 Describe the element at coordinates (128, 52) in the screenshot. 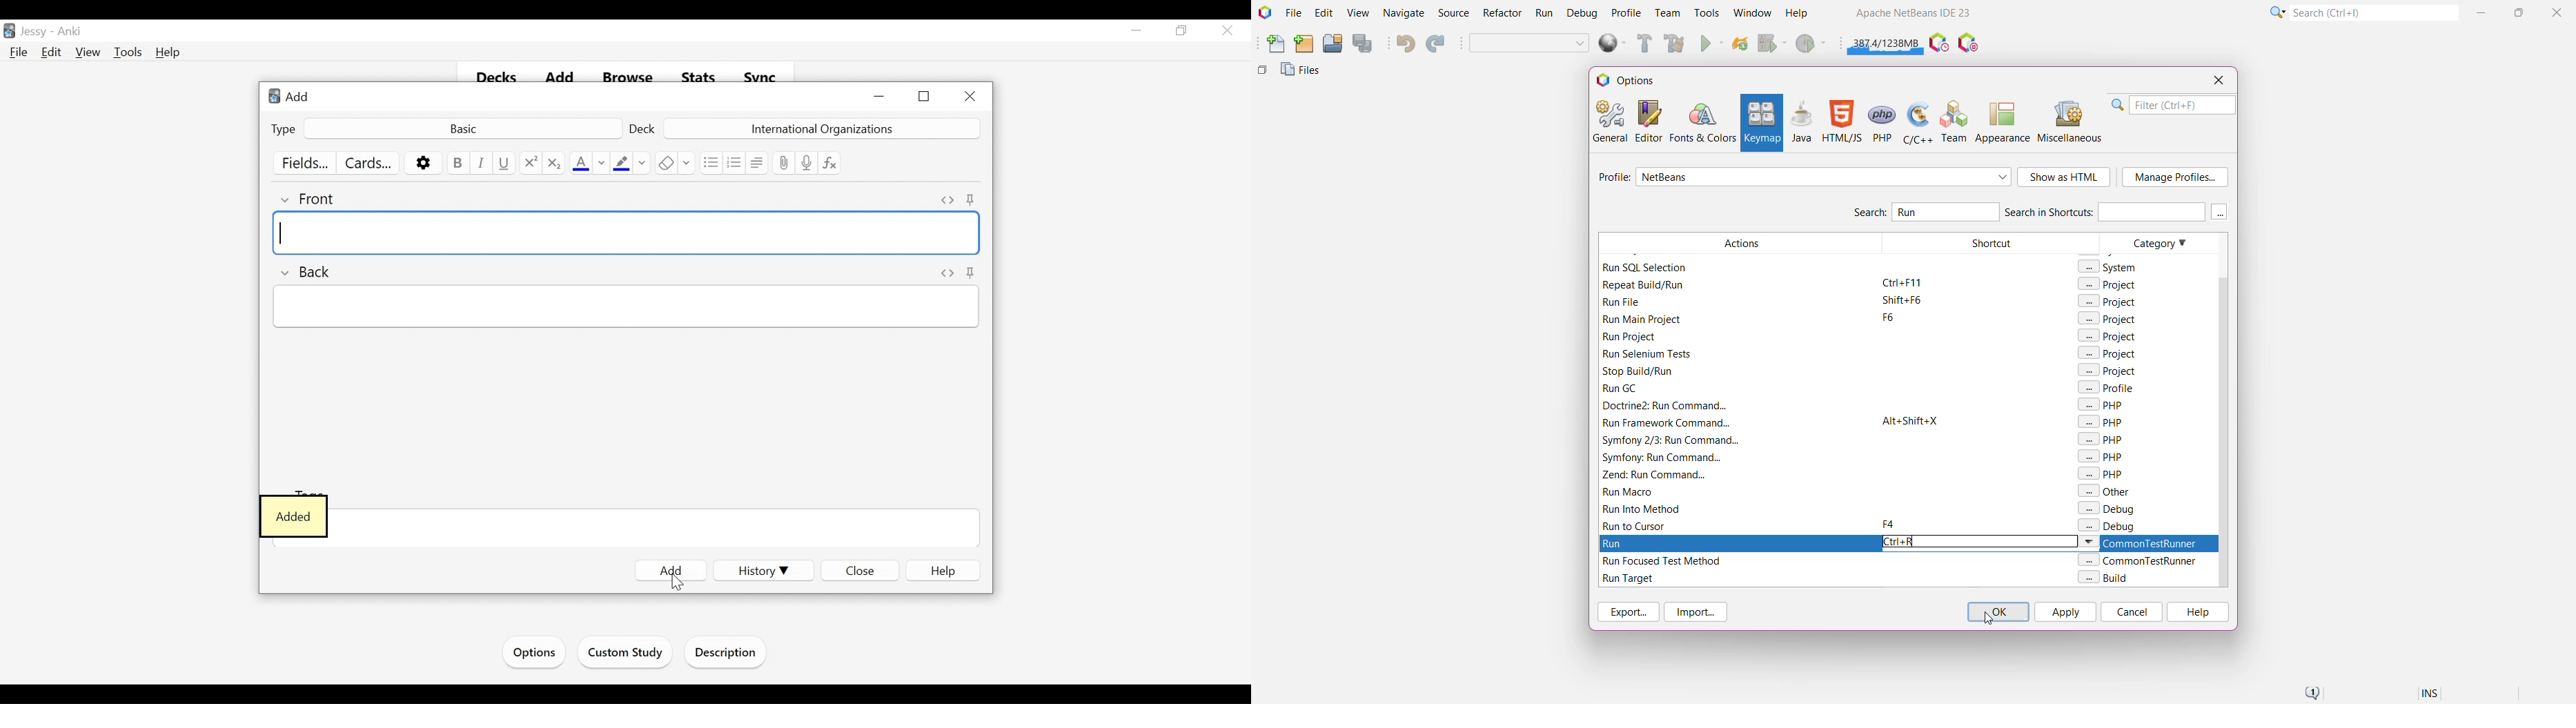

I see `Tools` at that location.